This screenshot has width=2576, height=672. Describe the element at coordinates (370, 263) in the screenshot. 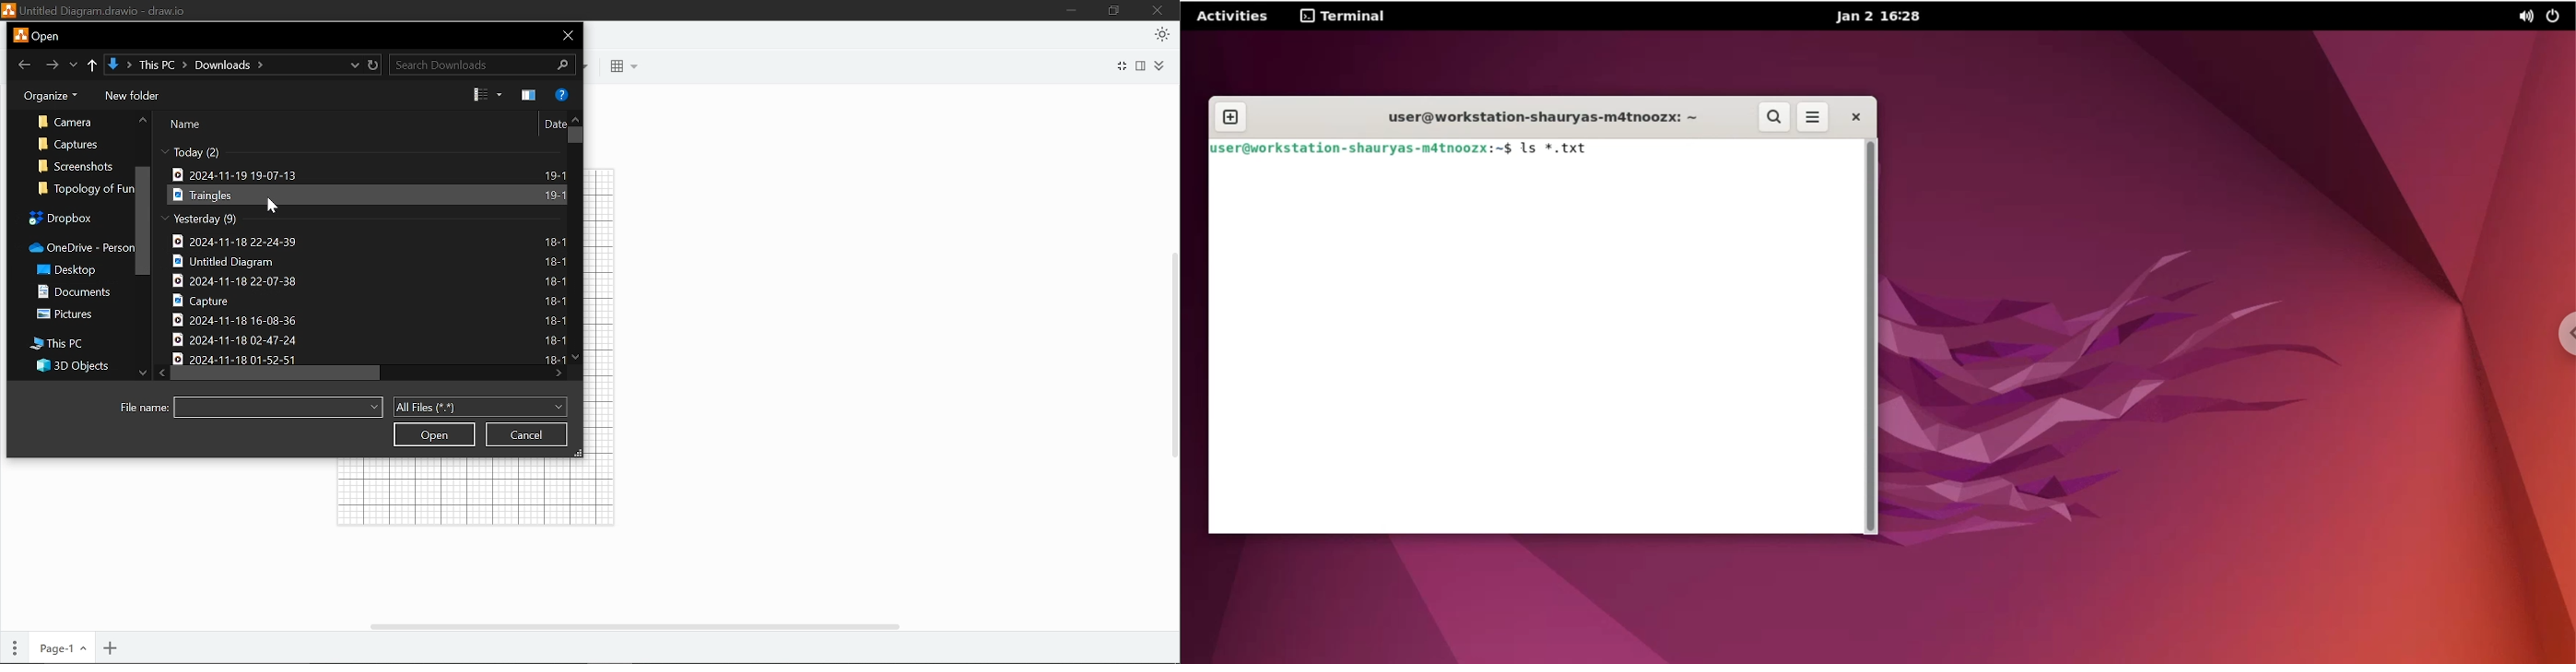

I see `Untitled Diagram       18-1` at that location.